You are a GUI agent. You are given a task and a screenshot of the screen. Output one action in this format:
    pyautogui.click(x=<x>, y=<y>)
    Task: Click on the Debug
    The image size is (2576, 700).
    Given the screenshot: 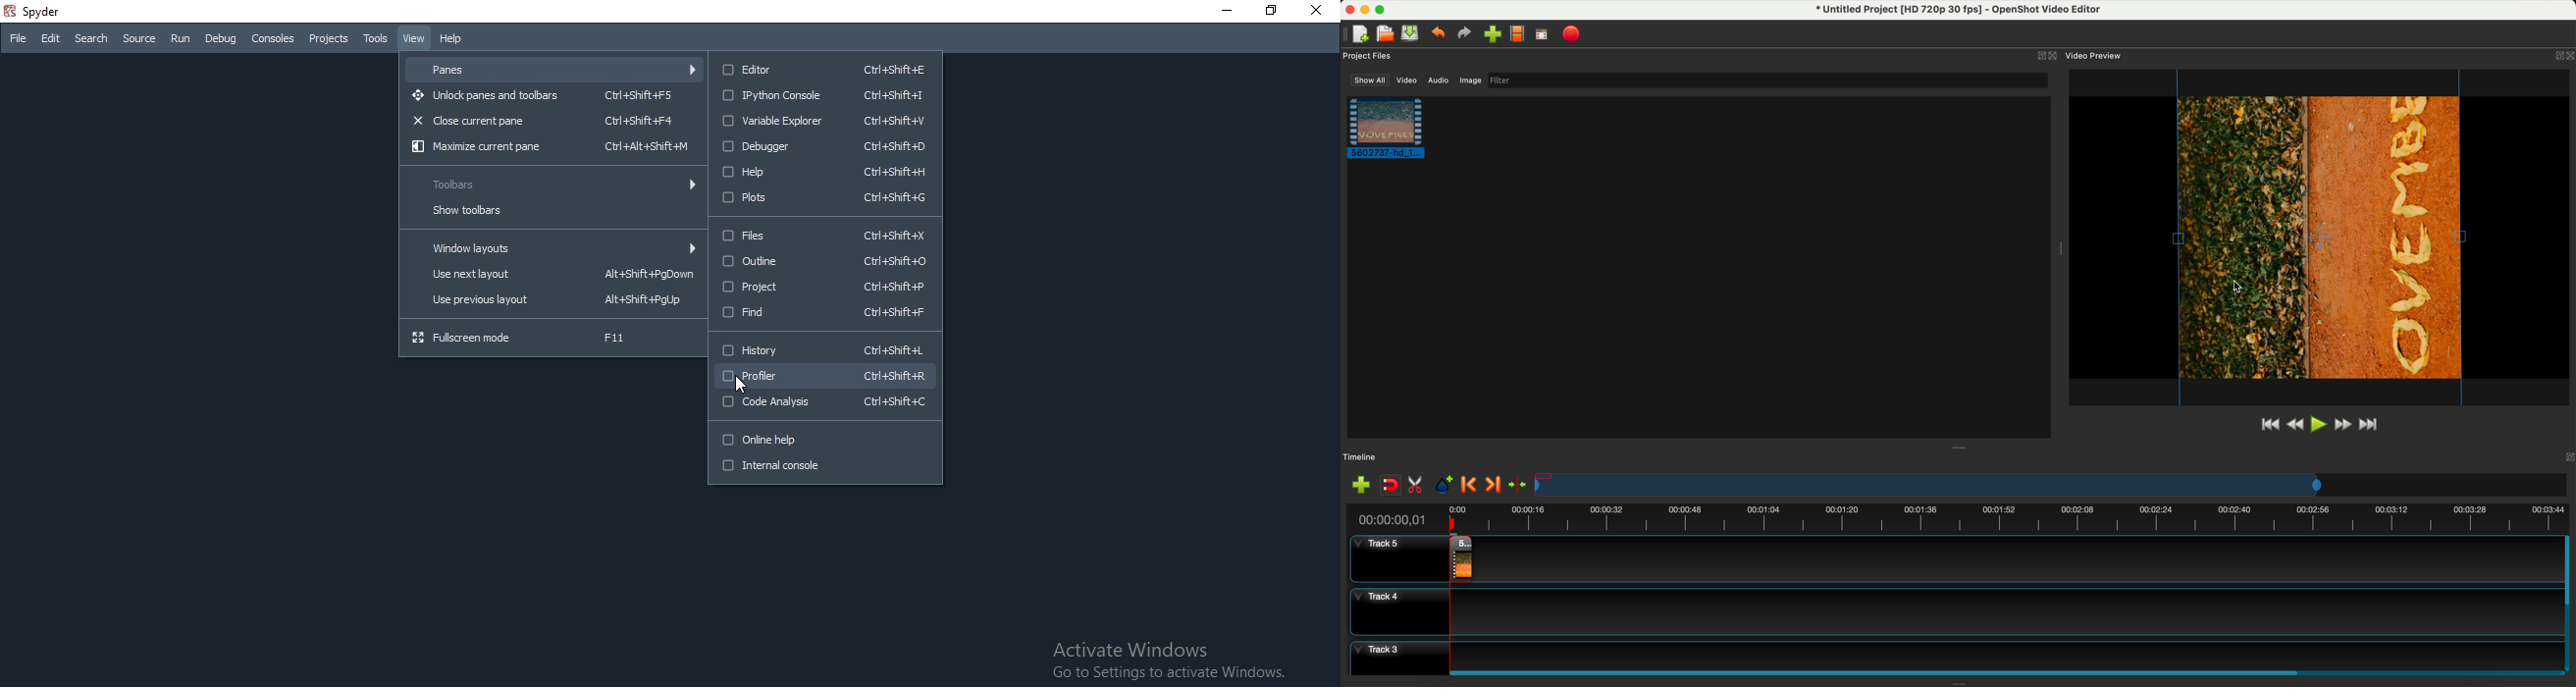 What is the action you would take?
    pyautogui.click(x=223, y=40)
    